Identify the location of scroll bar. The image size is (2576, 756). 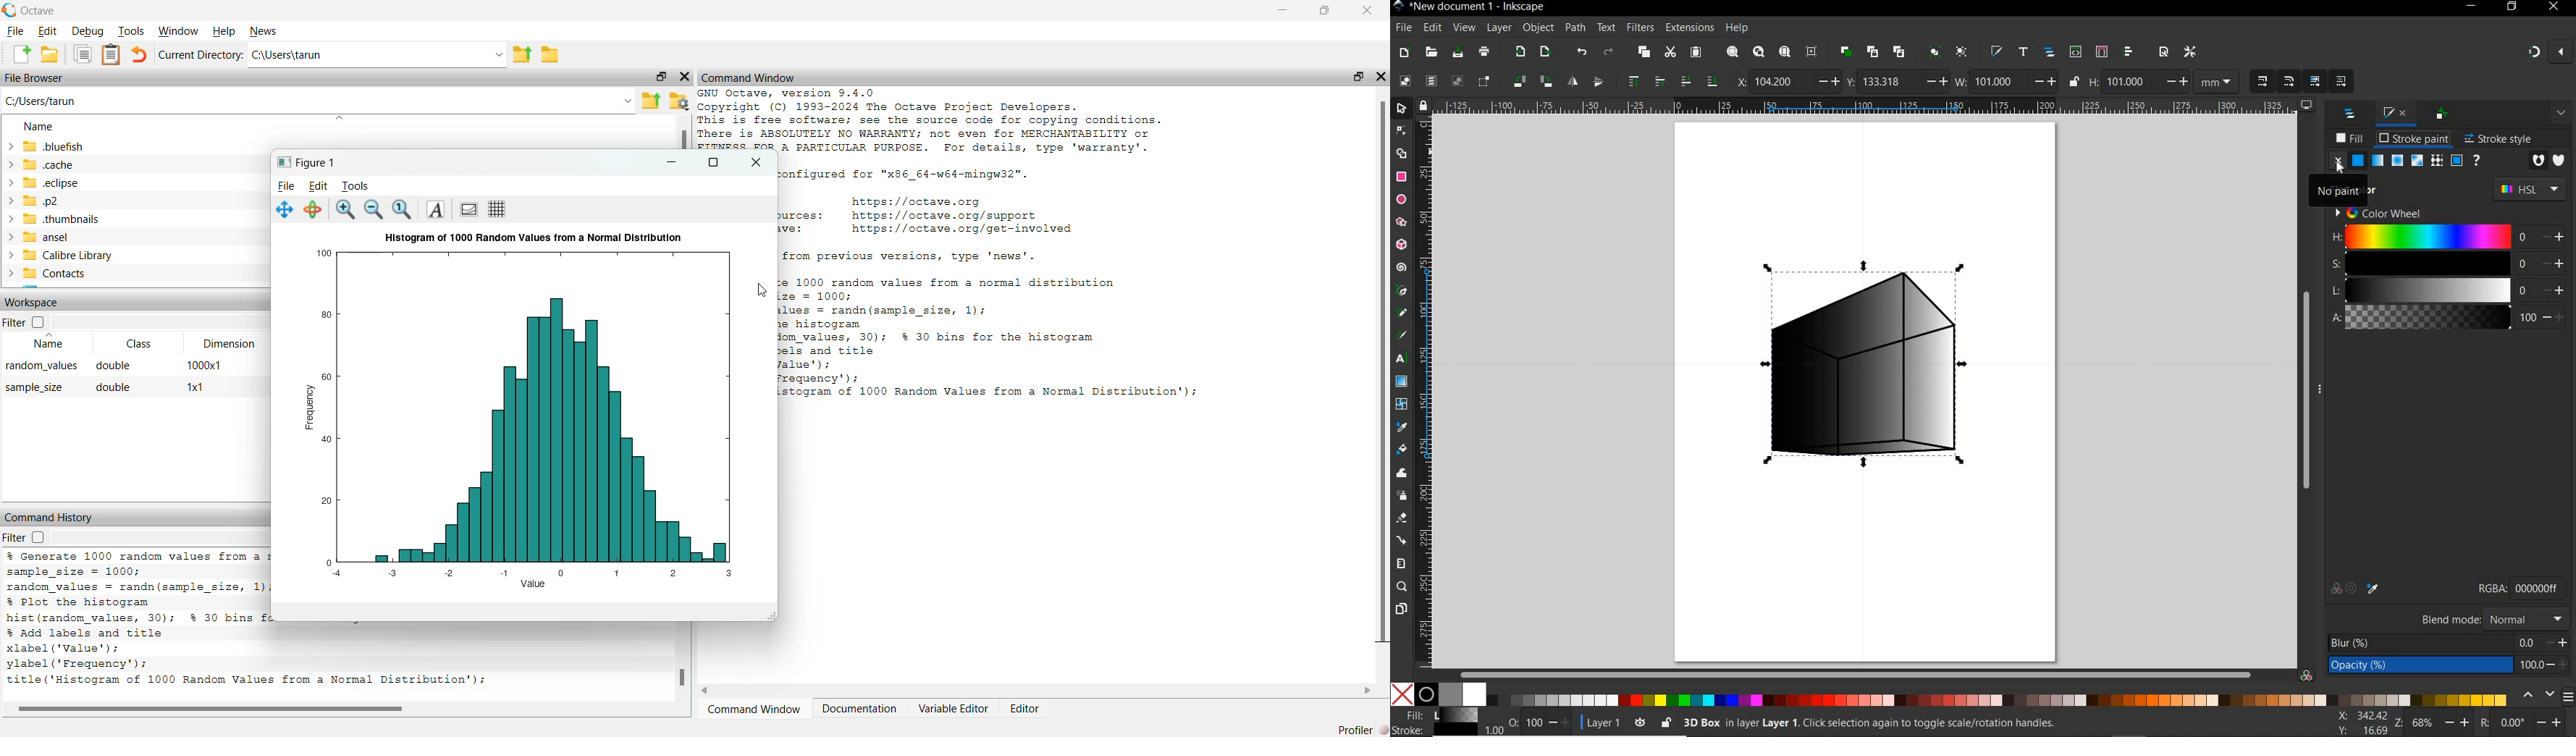
(211, 709).